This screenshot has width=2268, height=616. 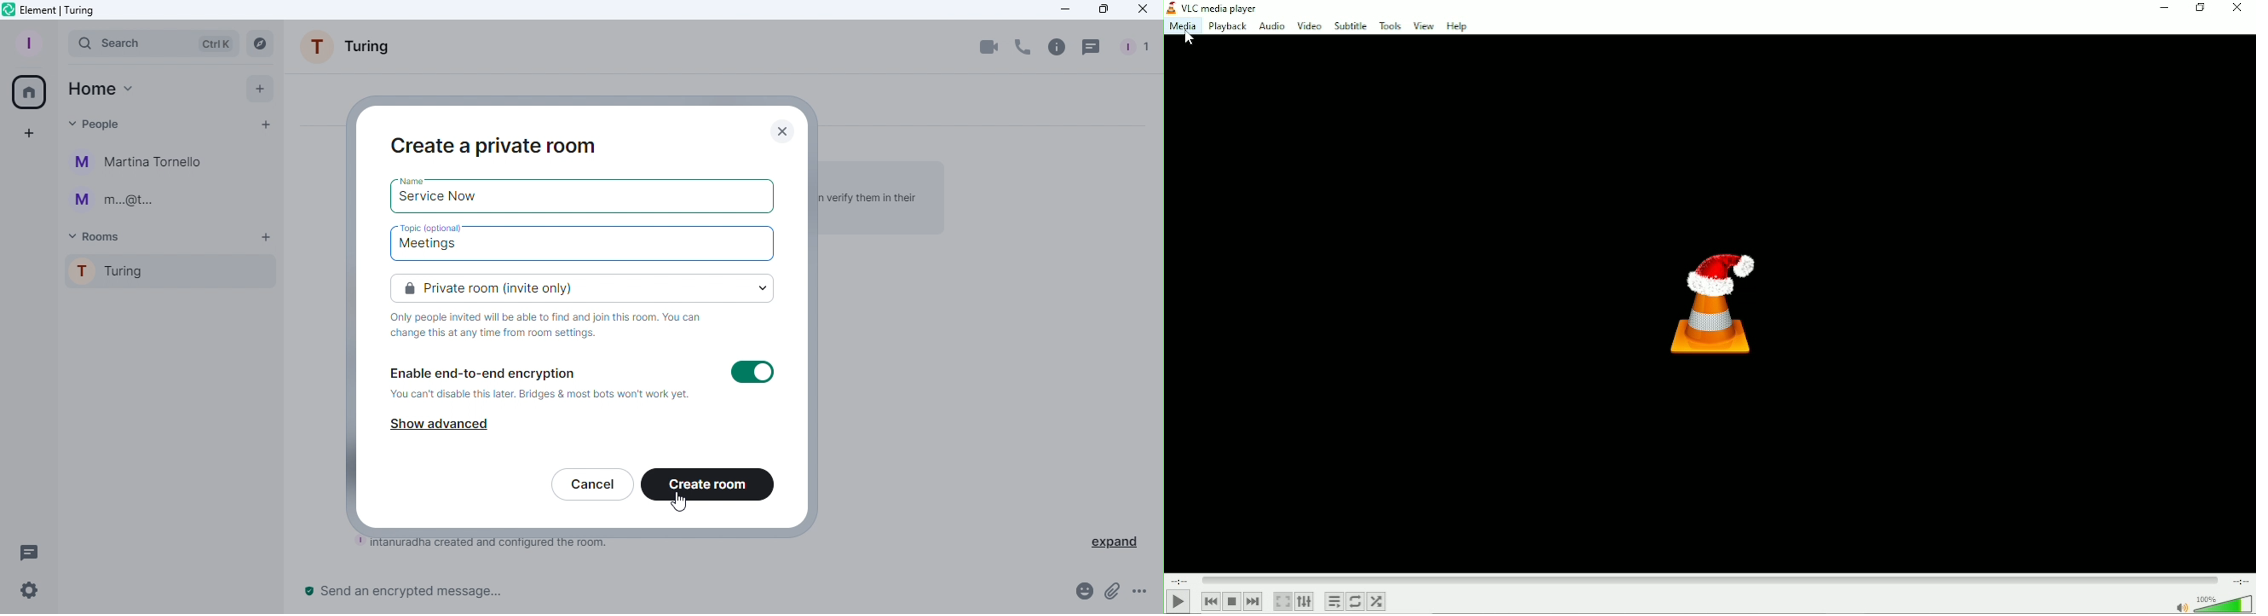 What do you see at coordinates (541, 385) in the screenshot?
I see `Enable end-to-end encryption` at bounding box center [541, 385].